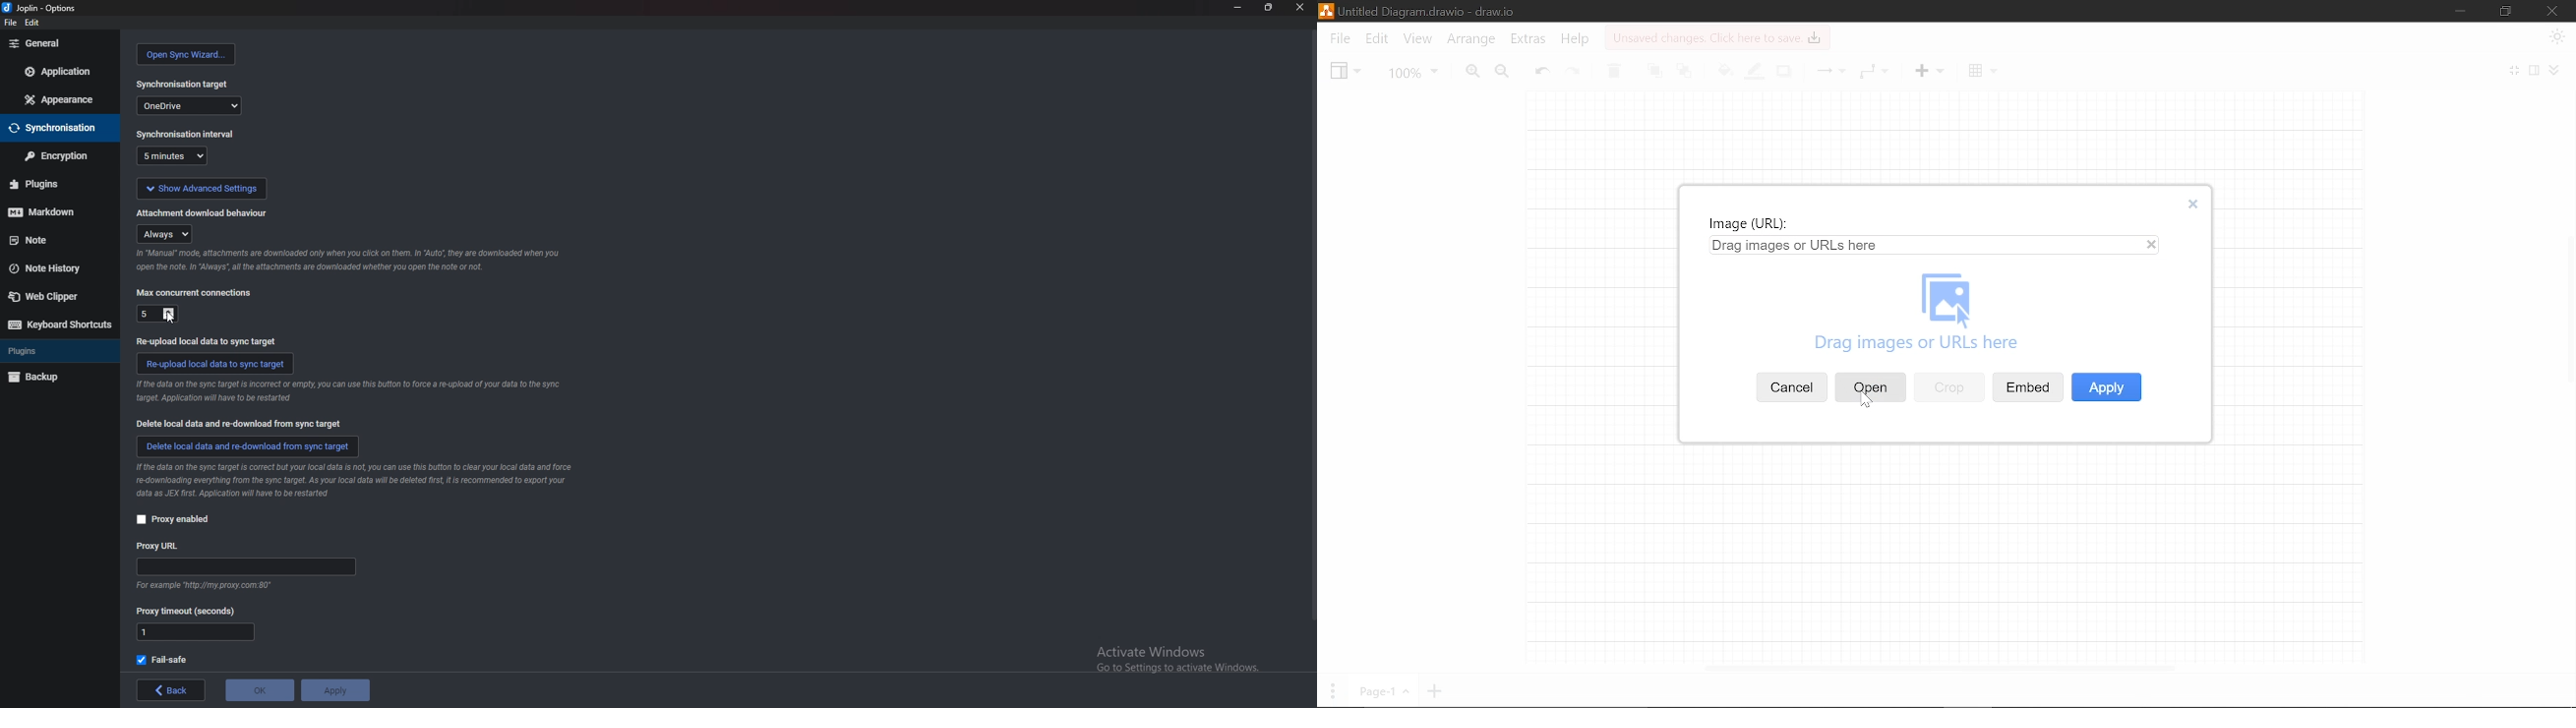 The image size is (2576, 728). What do you see at coordinates (156, 314) in the screenshot?
I see `5` at bounding box center [156, 314].